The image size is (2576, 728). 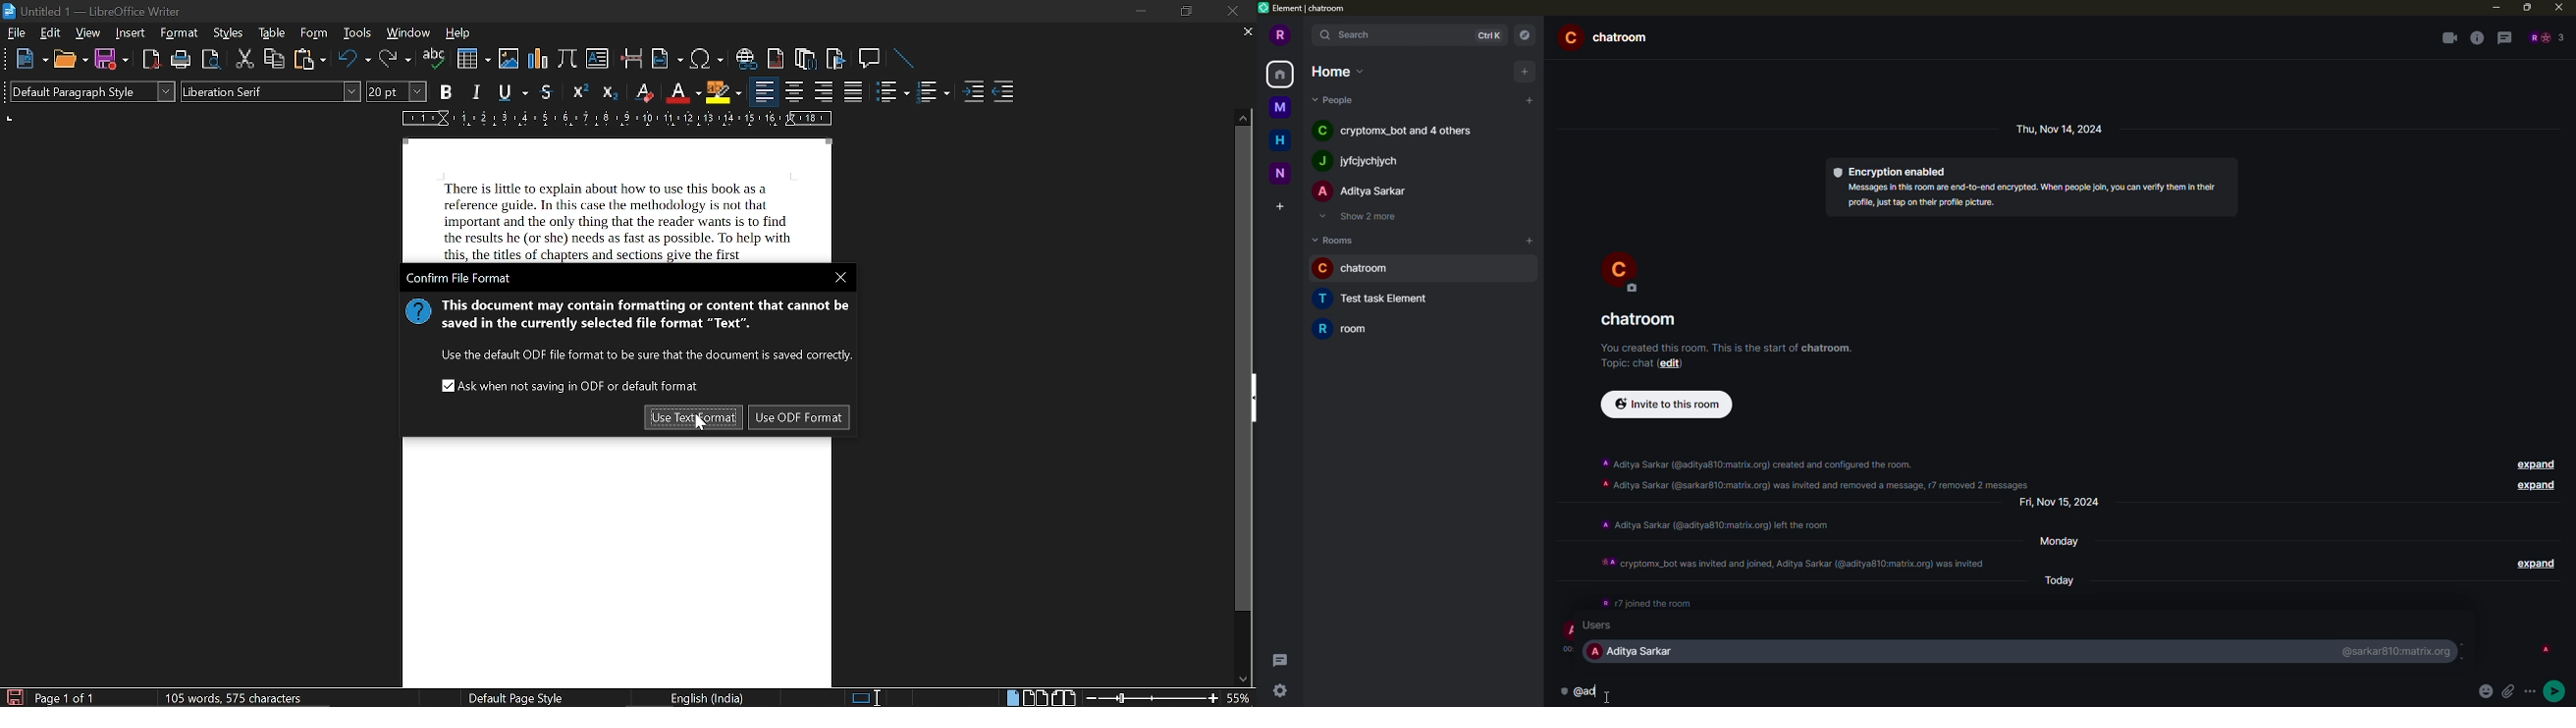 What do you see at coordinates (1728, 345) in the screenshot?
I see `info` at bounding box center [1728, 345].